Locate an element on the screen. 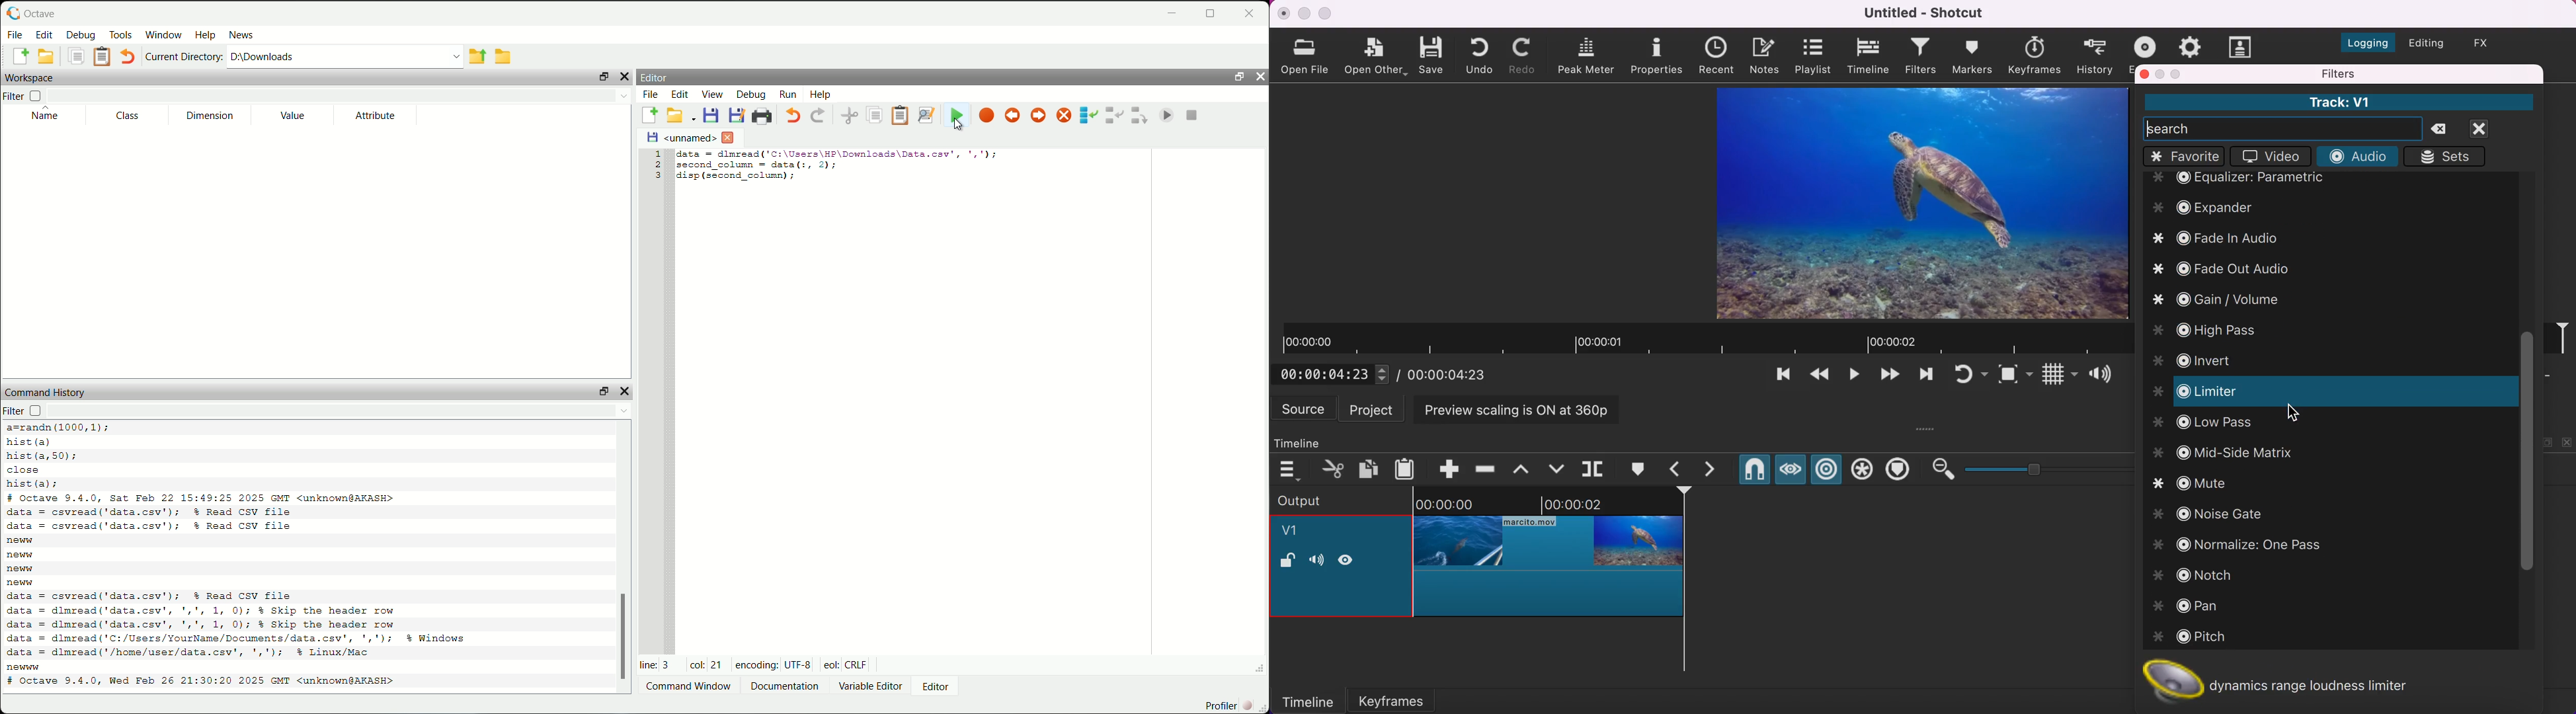 This screenshot has height=728, width=2576. code to read csv is located at coordinates (281, 624).